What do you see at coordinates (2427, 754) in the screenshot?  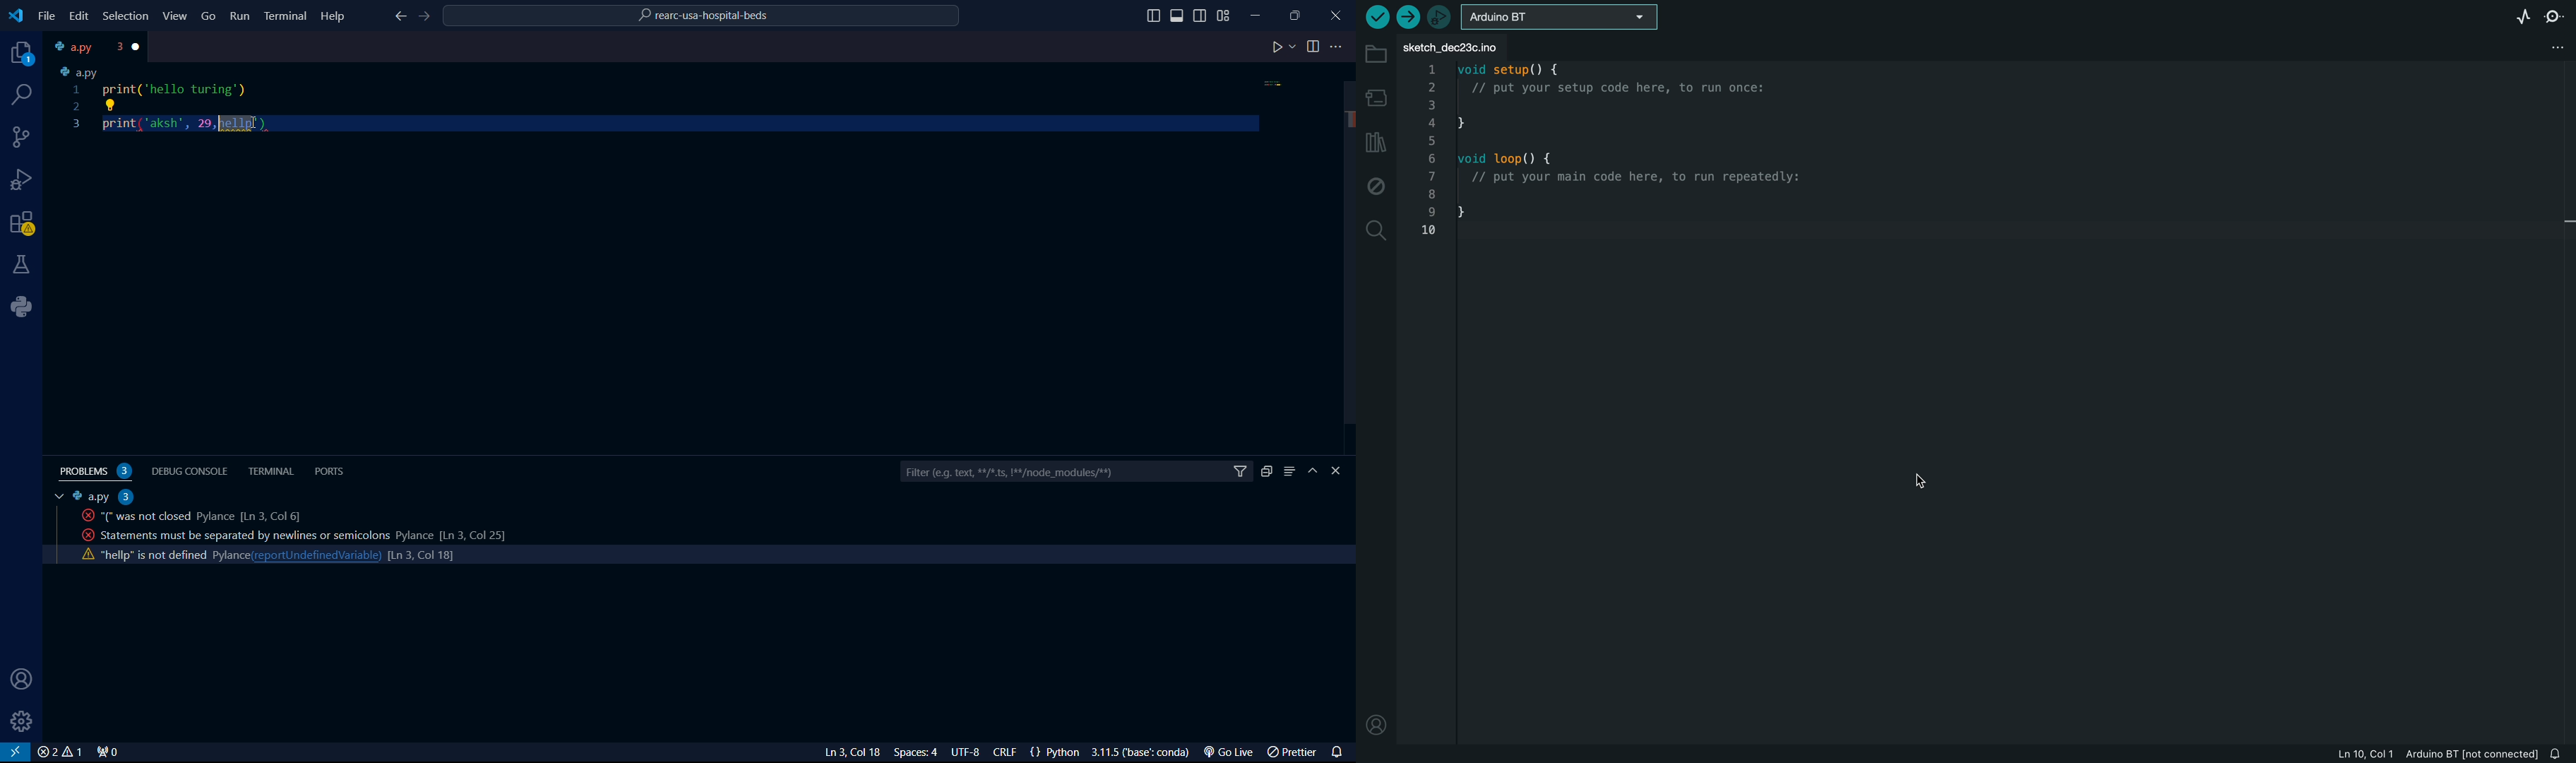 I see `file imformation` at bounding box center [2427, 754].